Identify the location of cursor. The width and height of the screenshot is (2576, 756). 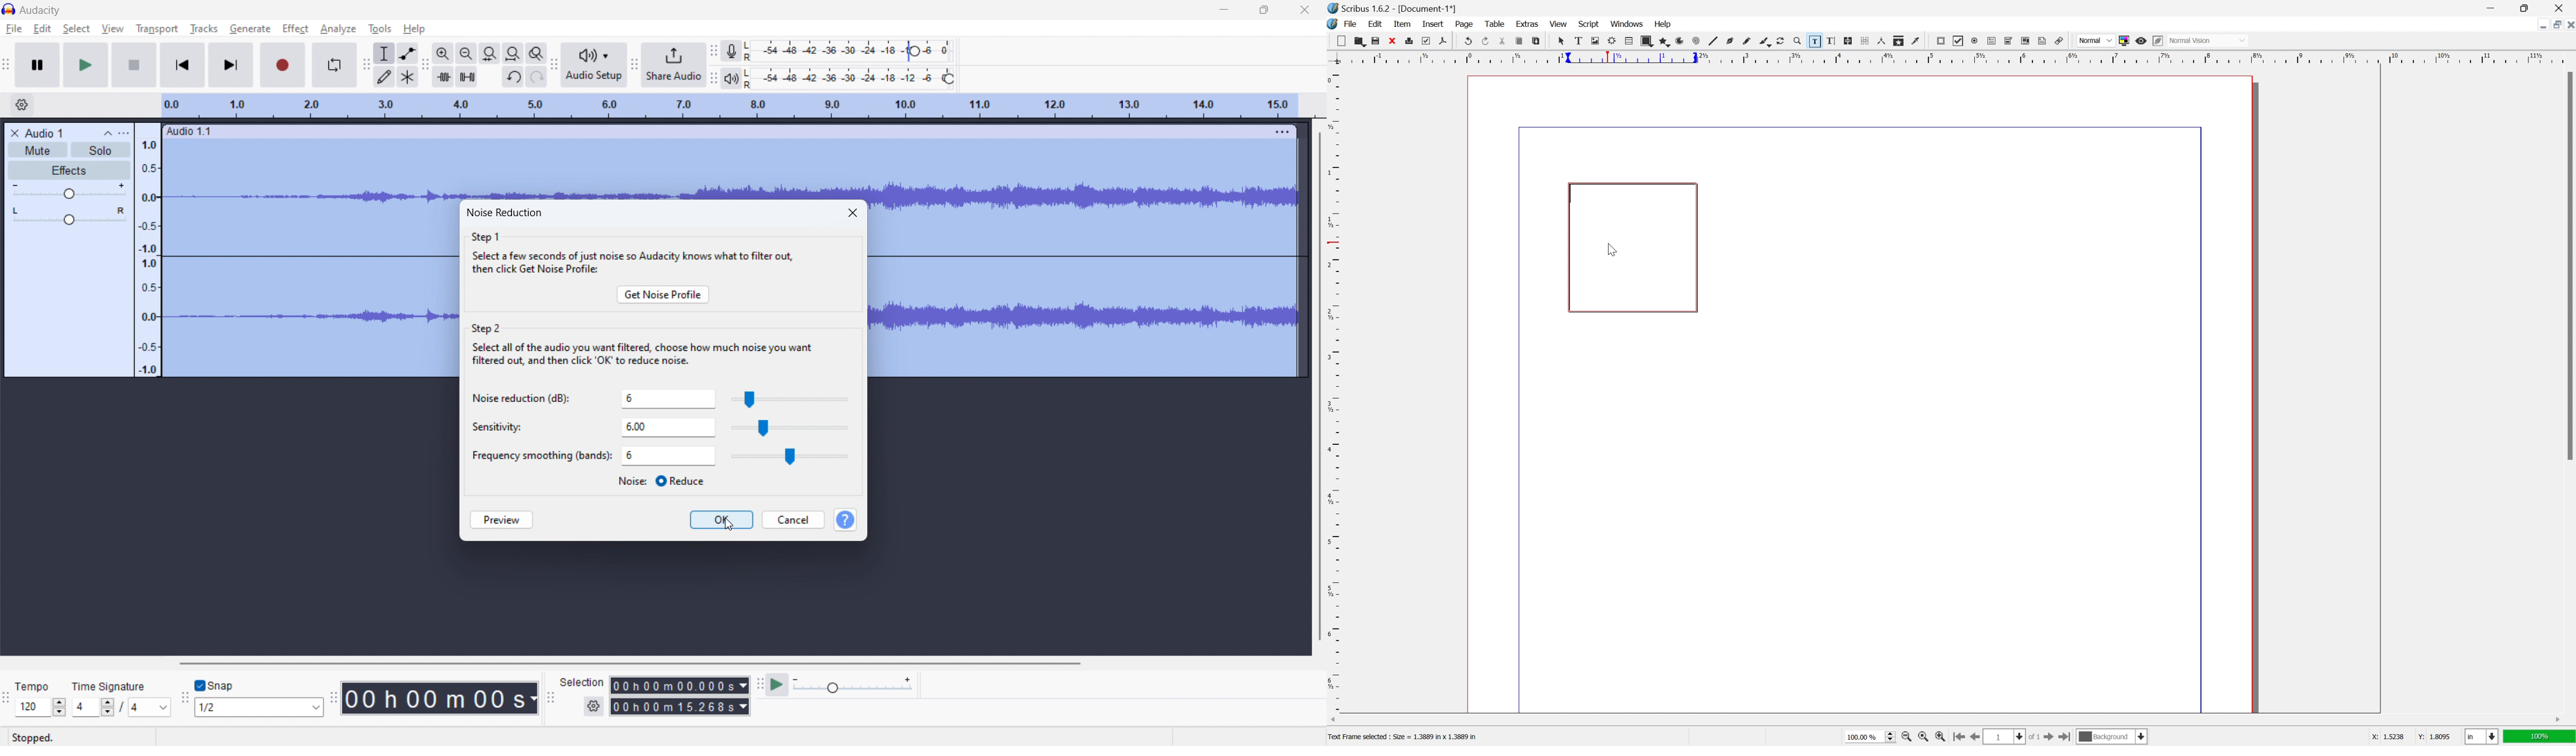
(1560, 41).